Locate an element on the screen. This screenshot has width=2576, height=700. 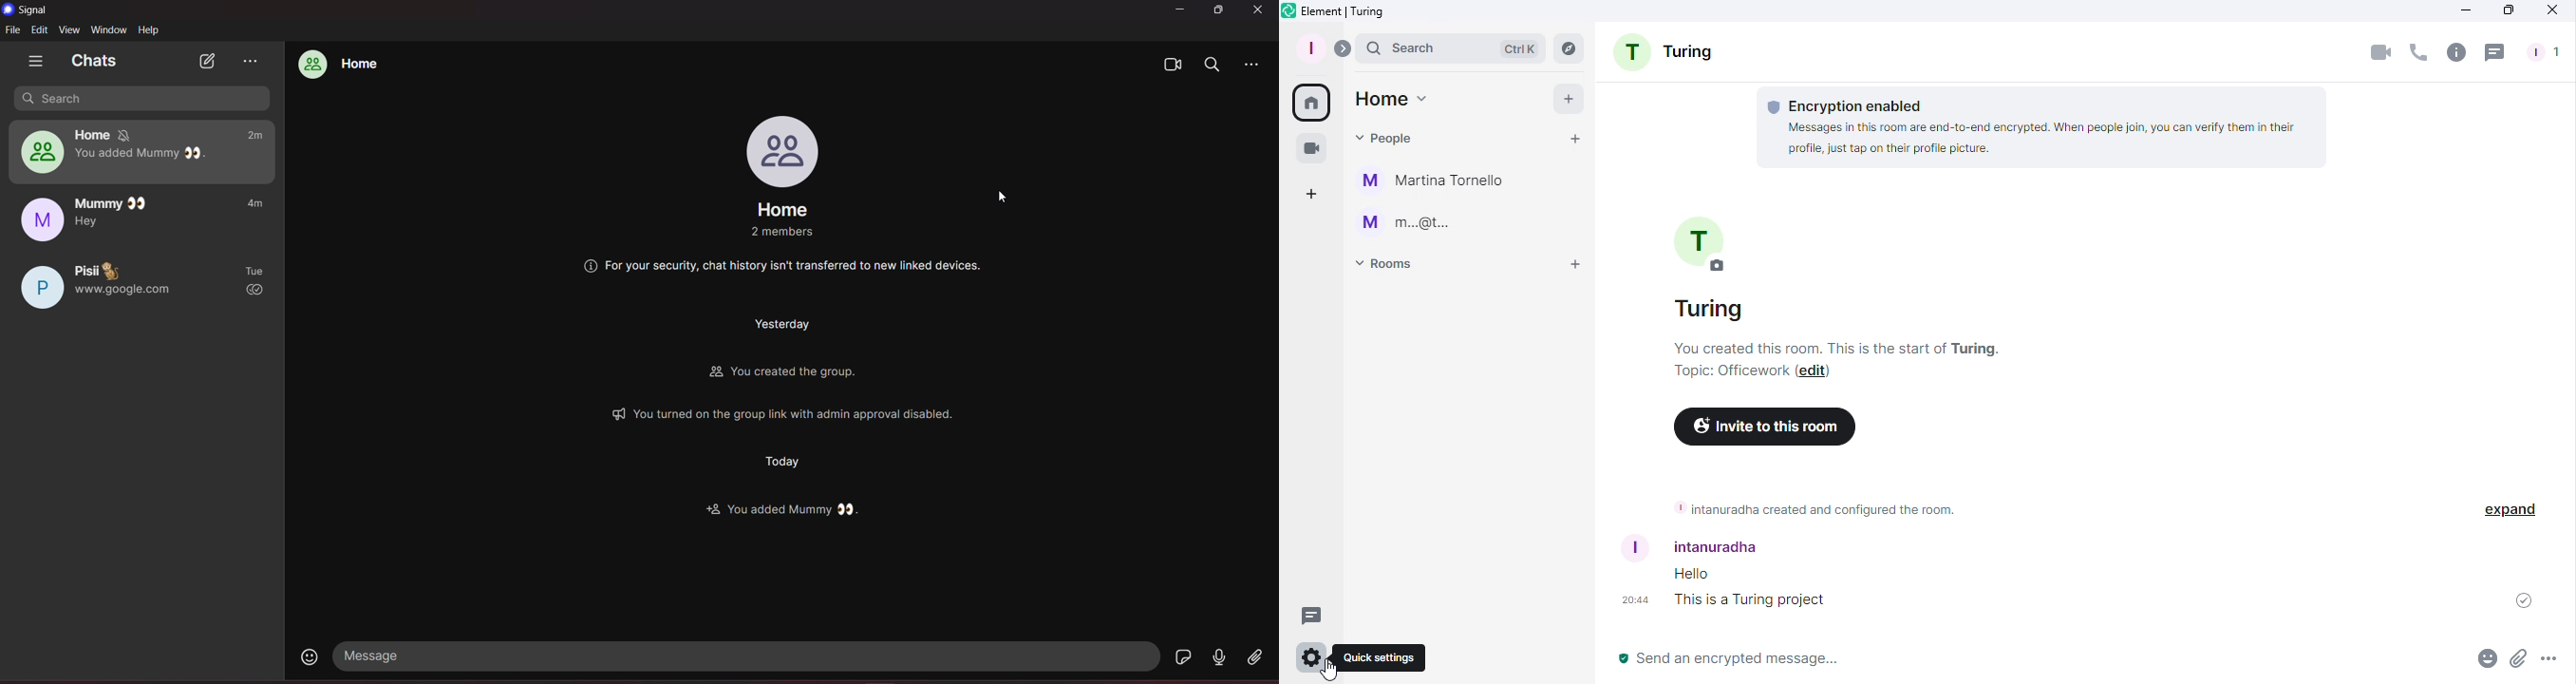
 is located at coordinates (787, 376).